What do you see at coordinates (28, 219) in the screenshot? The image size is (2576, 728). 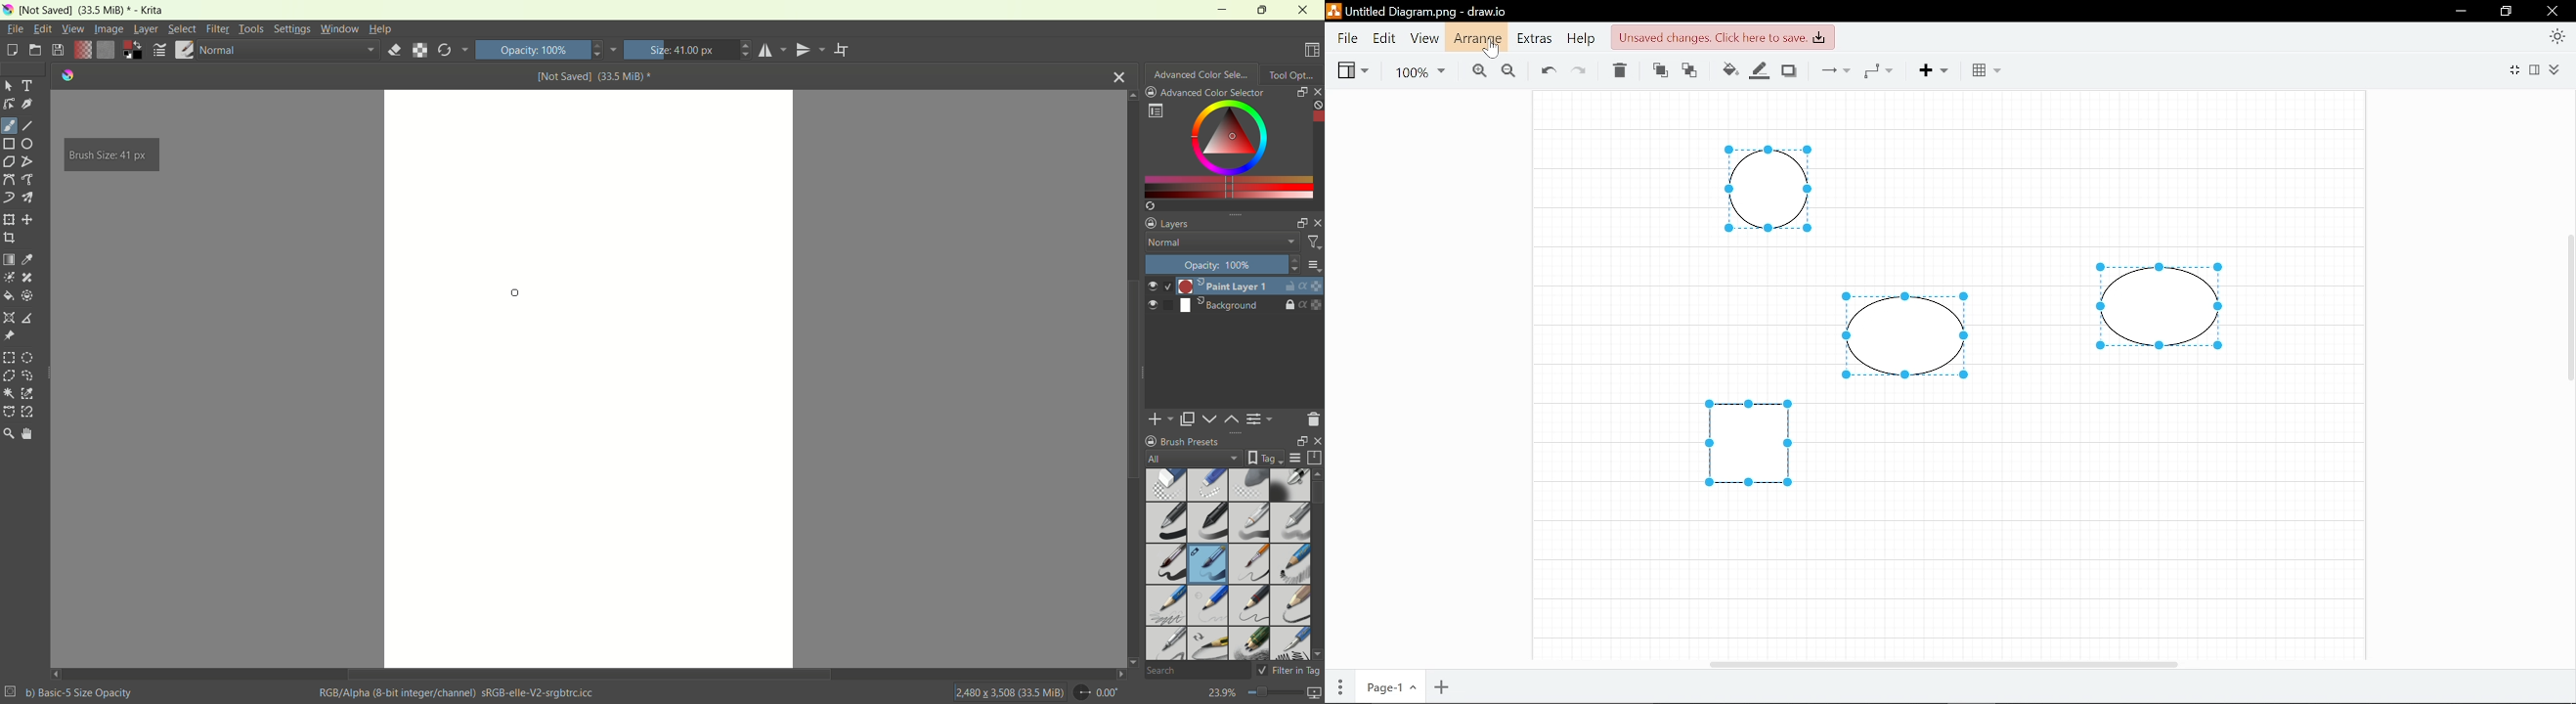 I see `move` at bounding box center [28, 219].